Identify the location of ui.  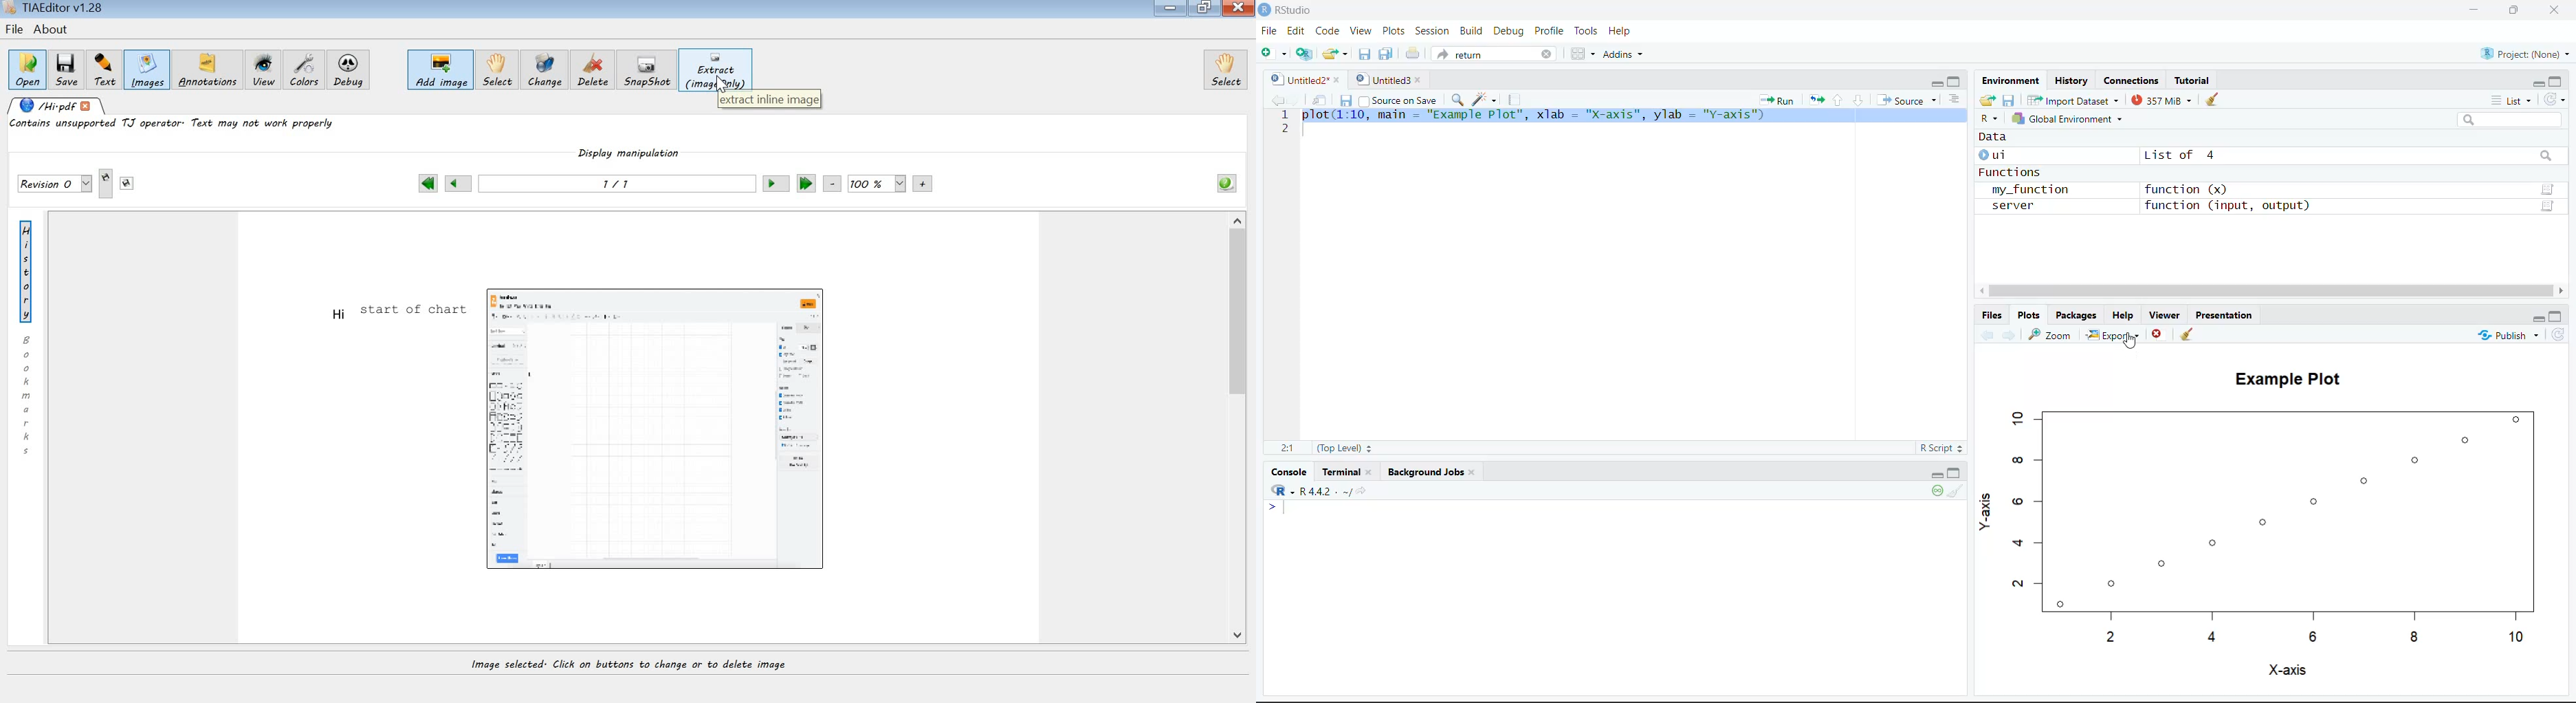
(1997, 155).